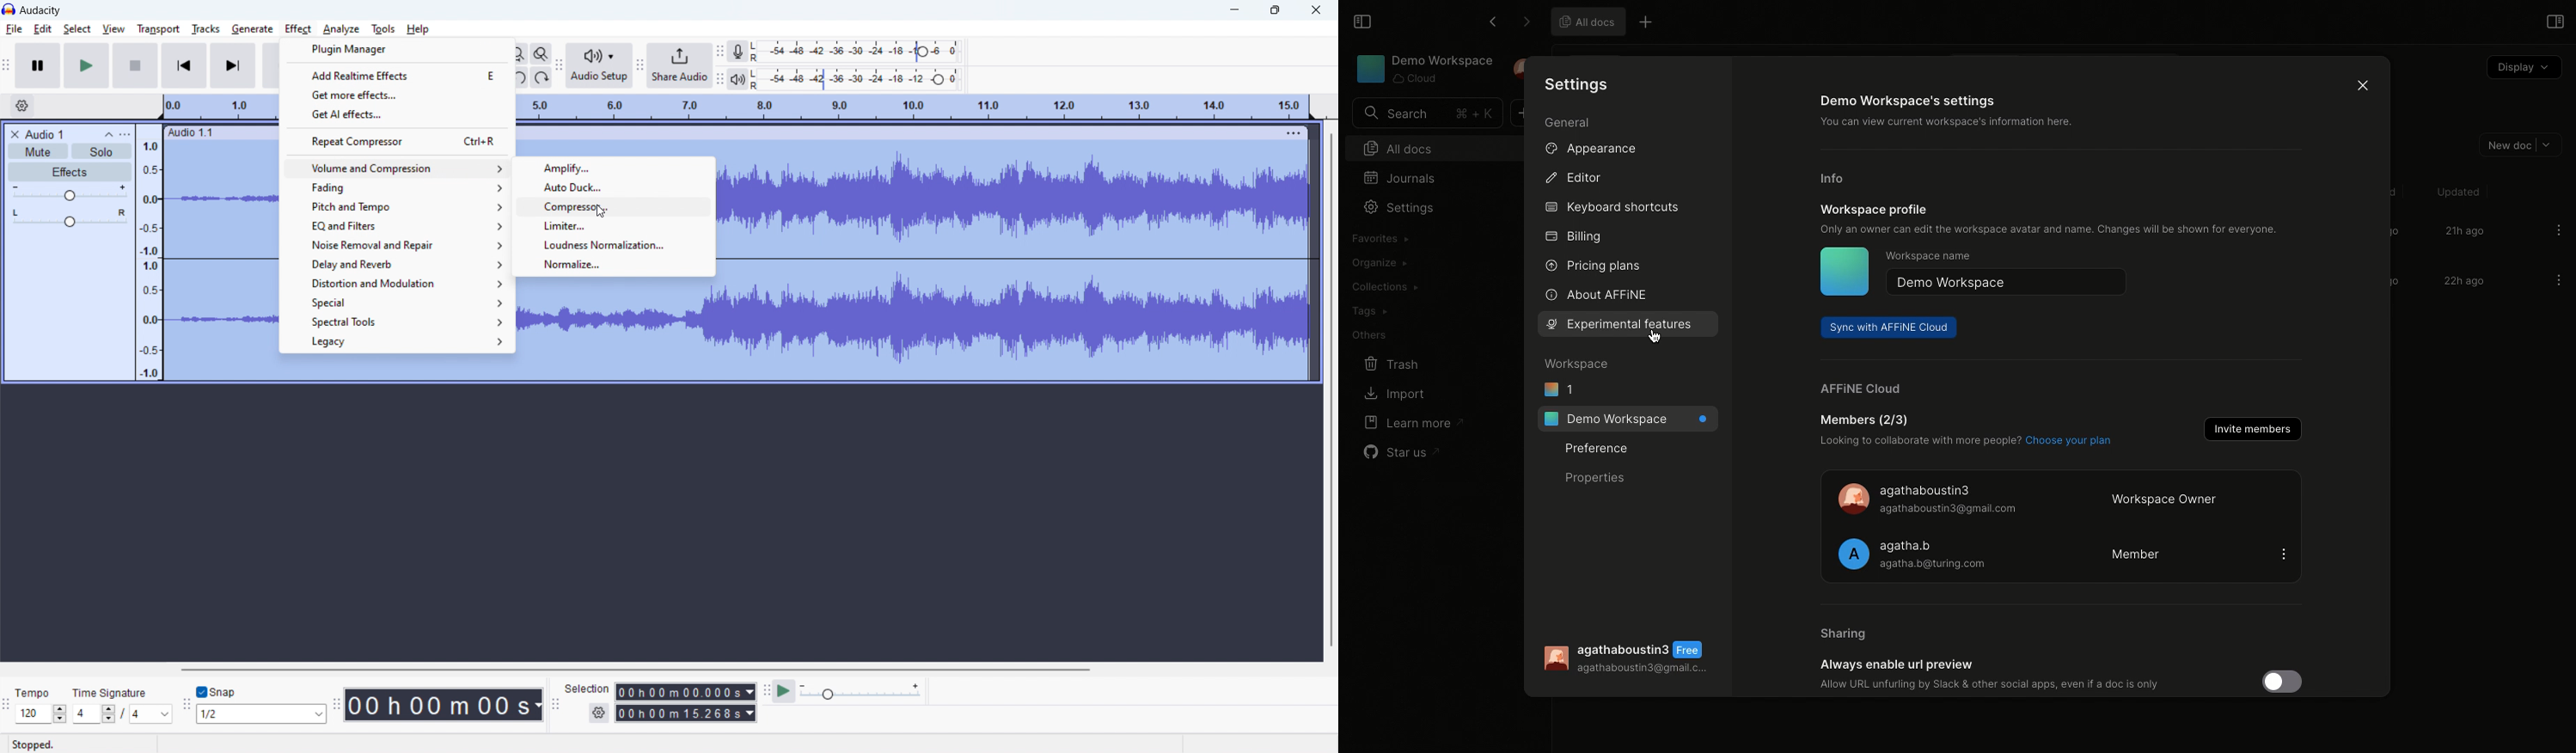 The image size is (2576, 756). What do you see at coordinates (614, 187) in the screenshot?
I see `auto duck` at bounding box center [614, 187].